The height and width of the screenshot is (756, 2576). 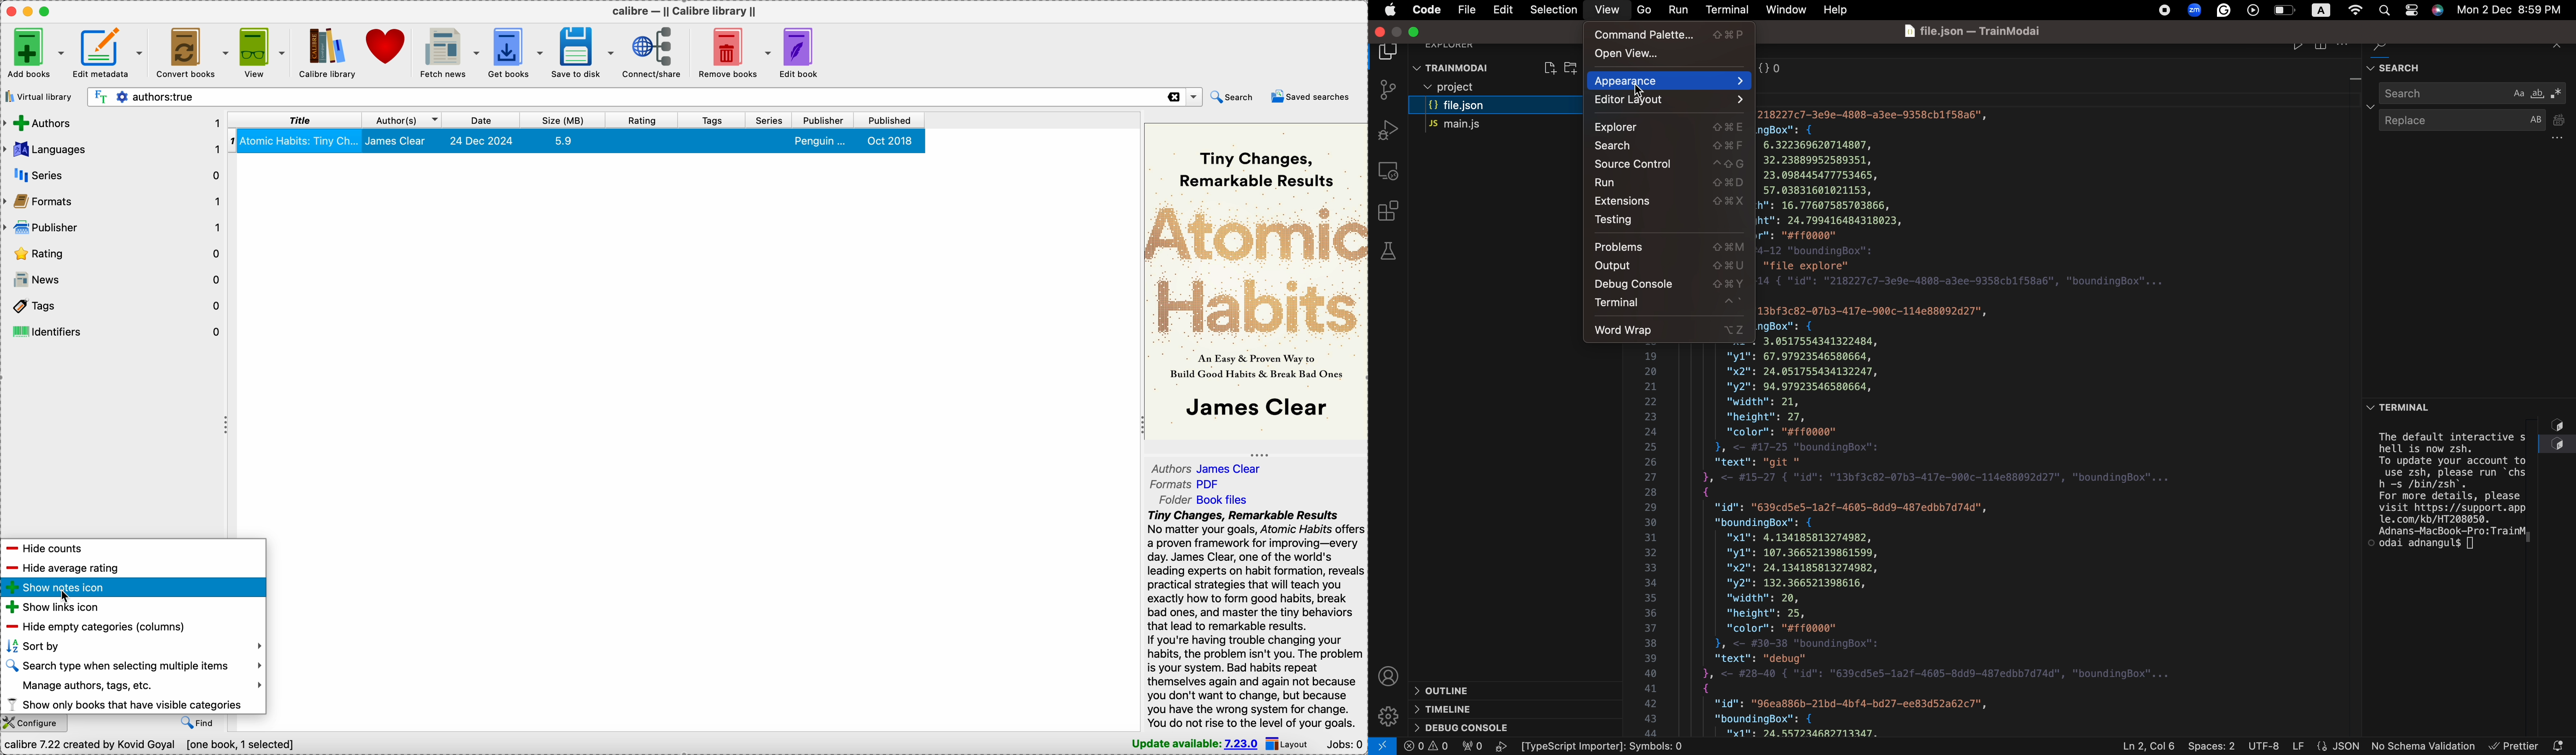 What do you see at coordinates (1387, 717) in the screenshot?
I see `Settings` at bounding box center [1387, 717].